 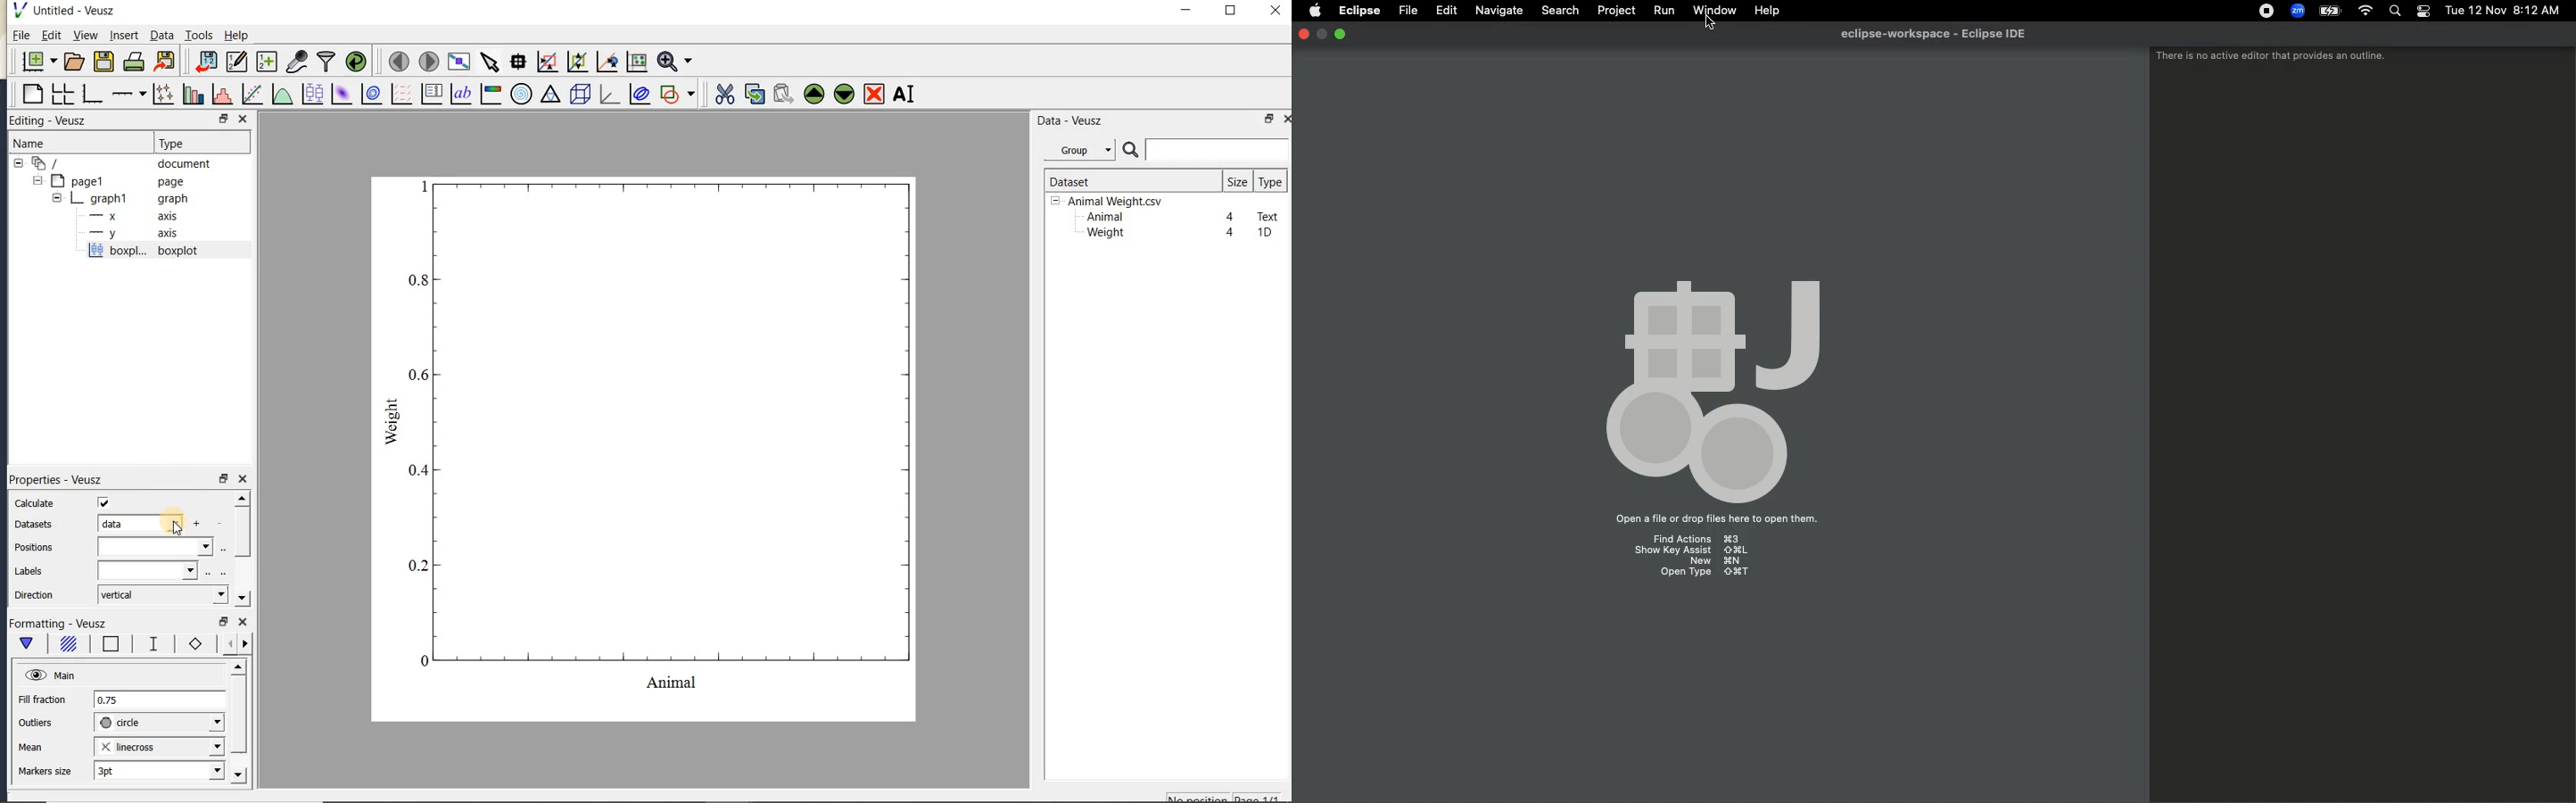 I want to click on 1D, so click(x=1264, y=232).